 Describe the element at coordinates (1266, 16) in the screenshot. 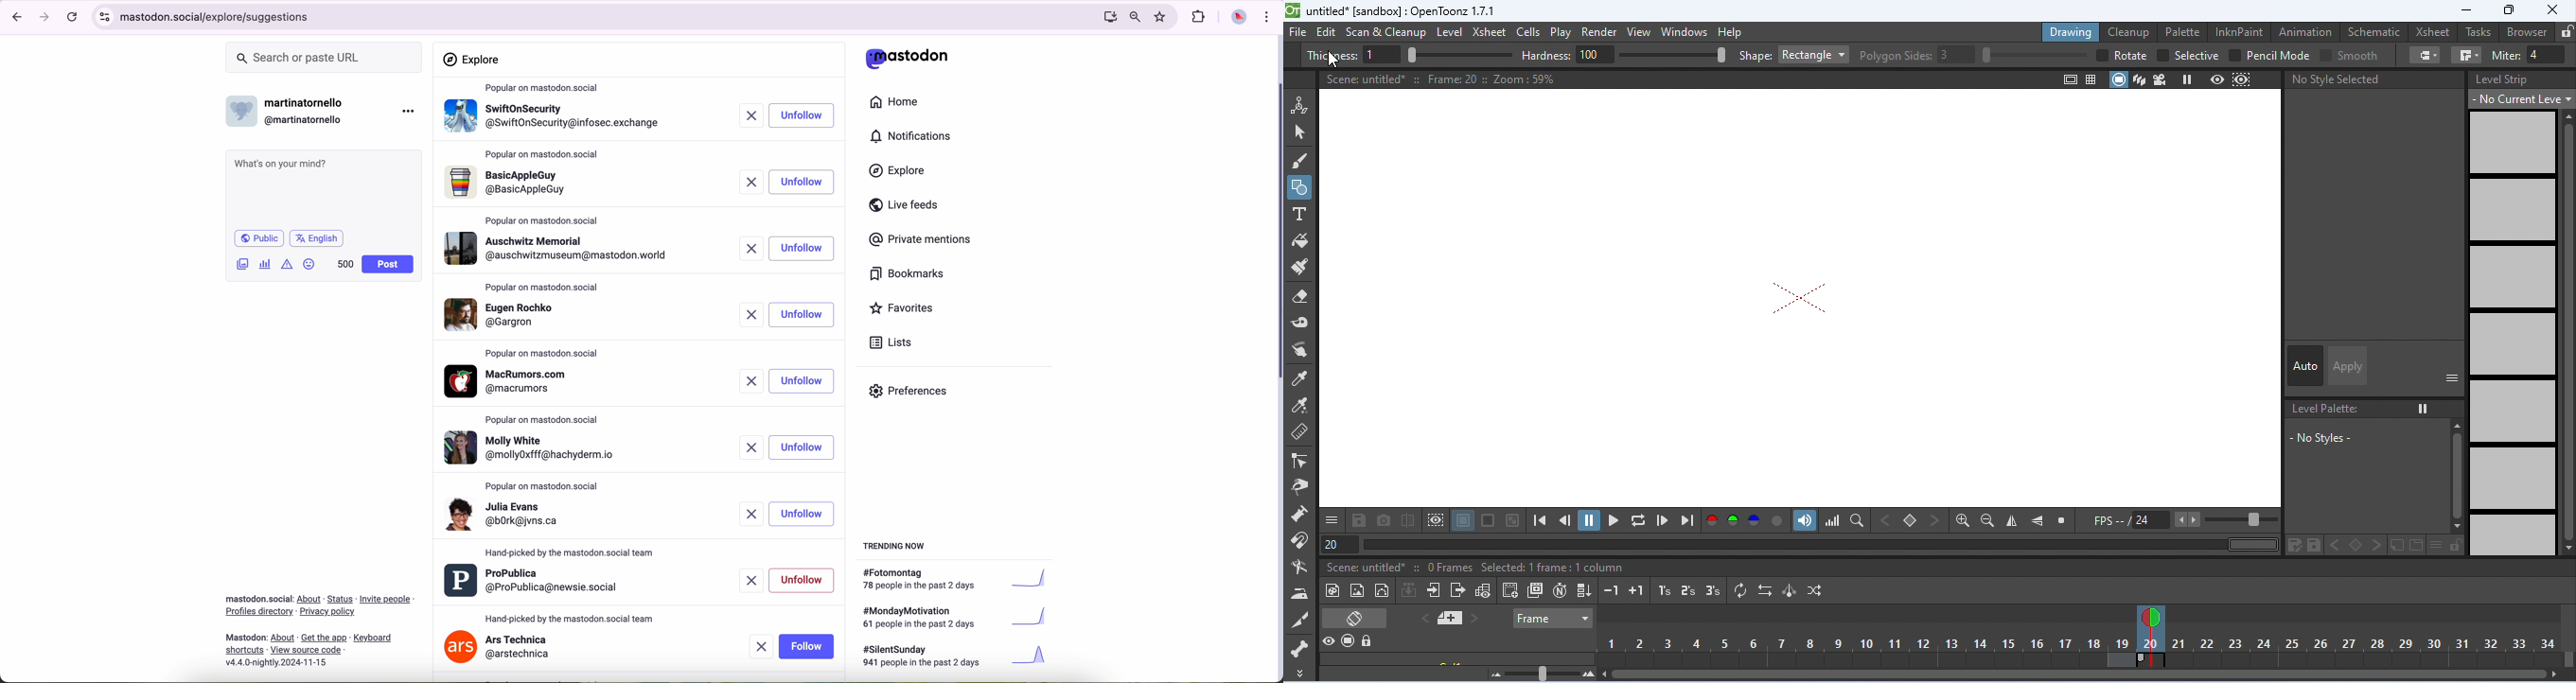

I see `customize and control Google Chrome` at that location.